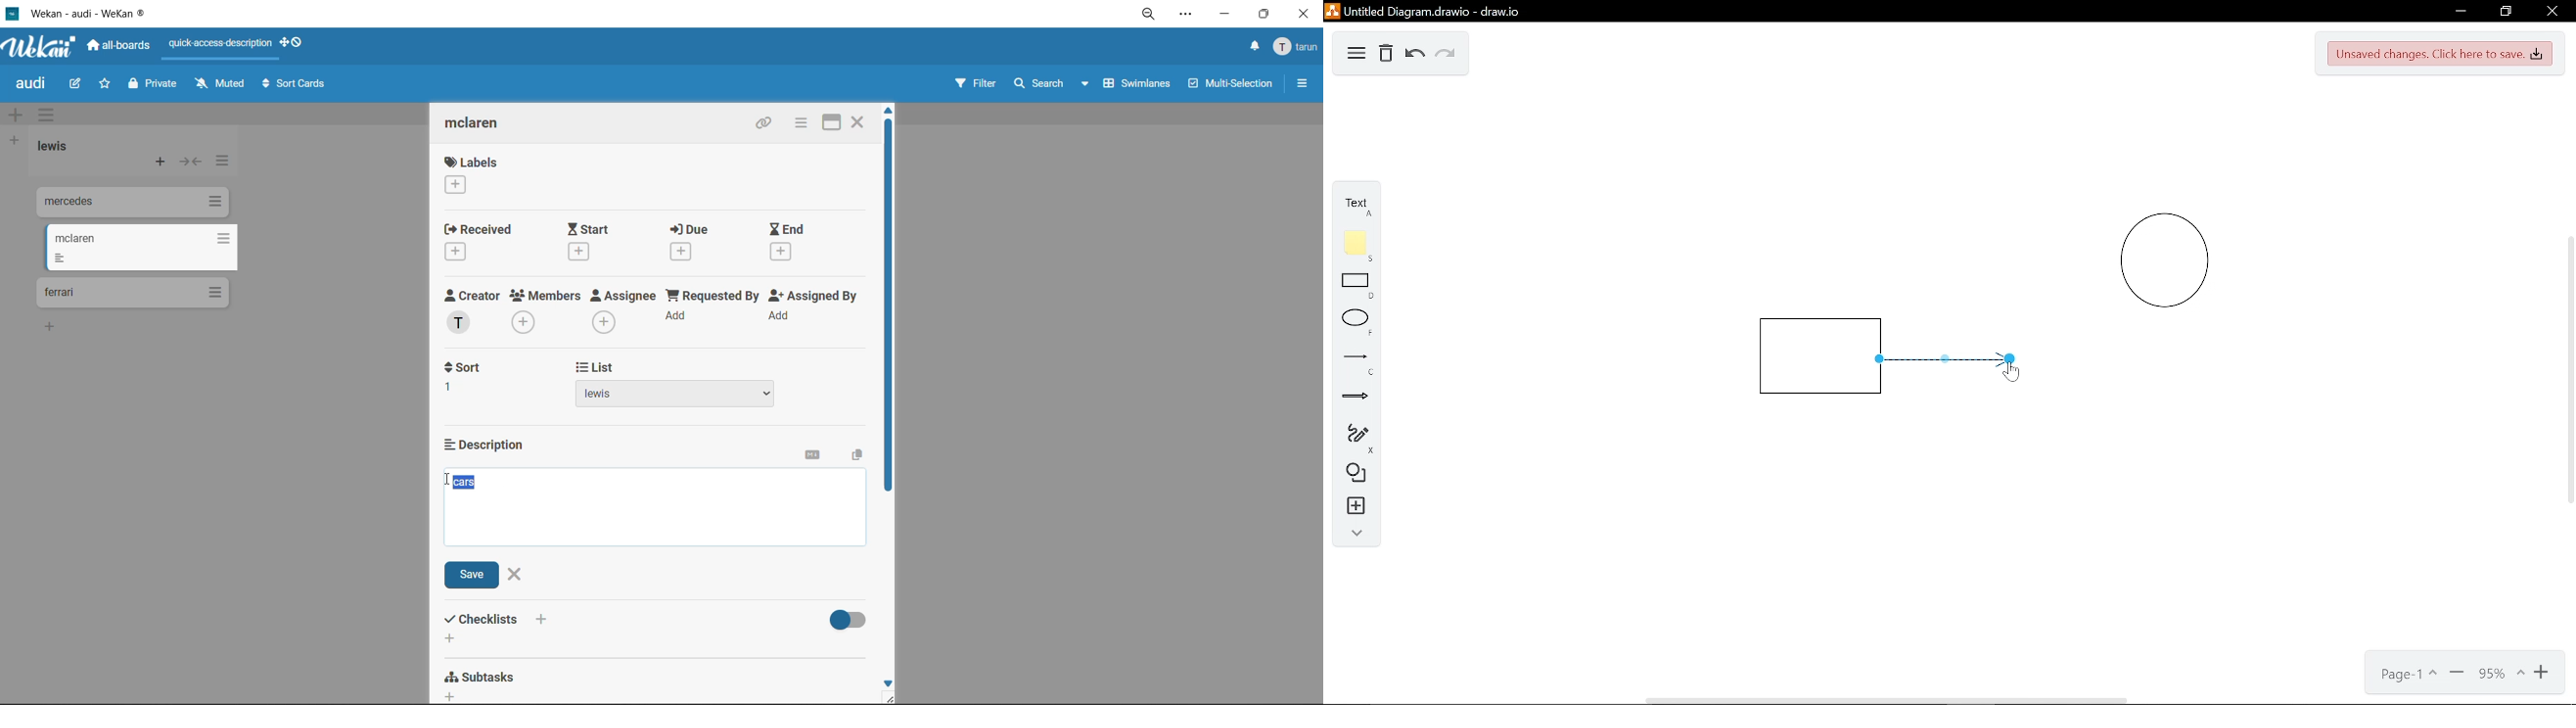 The height and width of the screenshot is (728, 2576). I want to click on Zoom in, so click(2543, 674).